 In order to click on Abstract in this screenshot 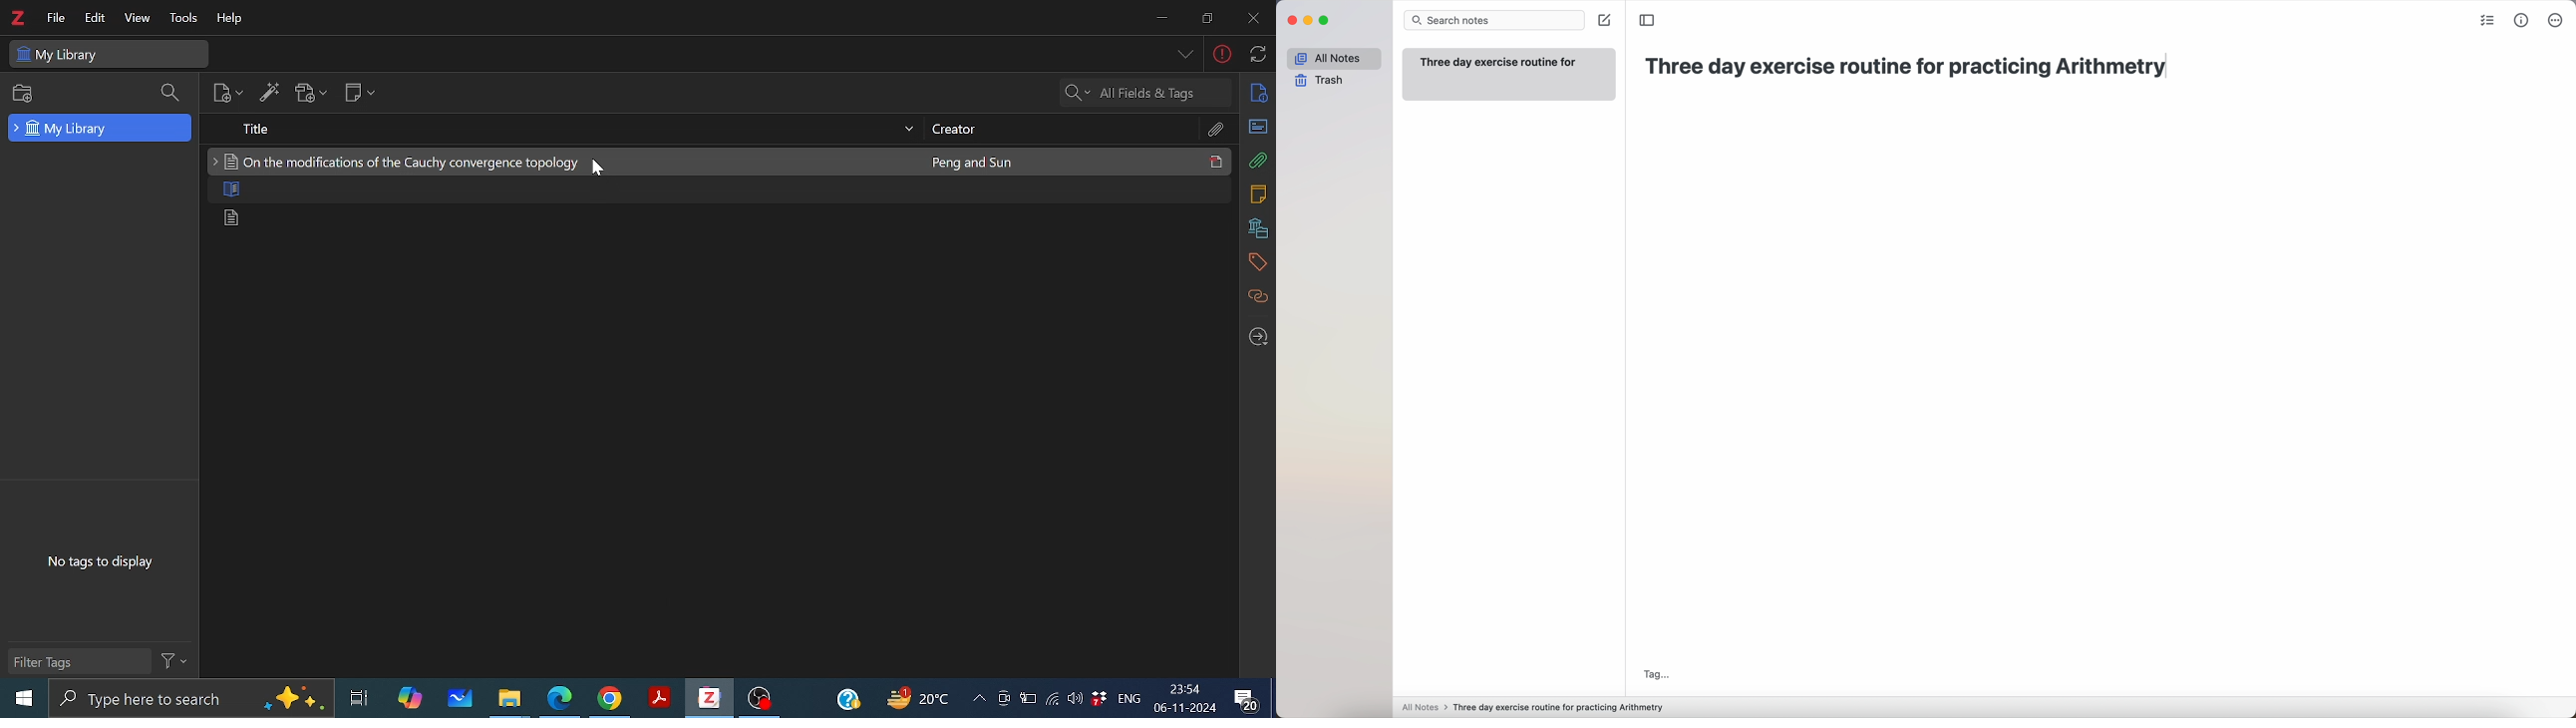, I will do `click(1258, 126)`.